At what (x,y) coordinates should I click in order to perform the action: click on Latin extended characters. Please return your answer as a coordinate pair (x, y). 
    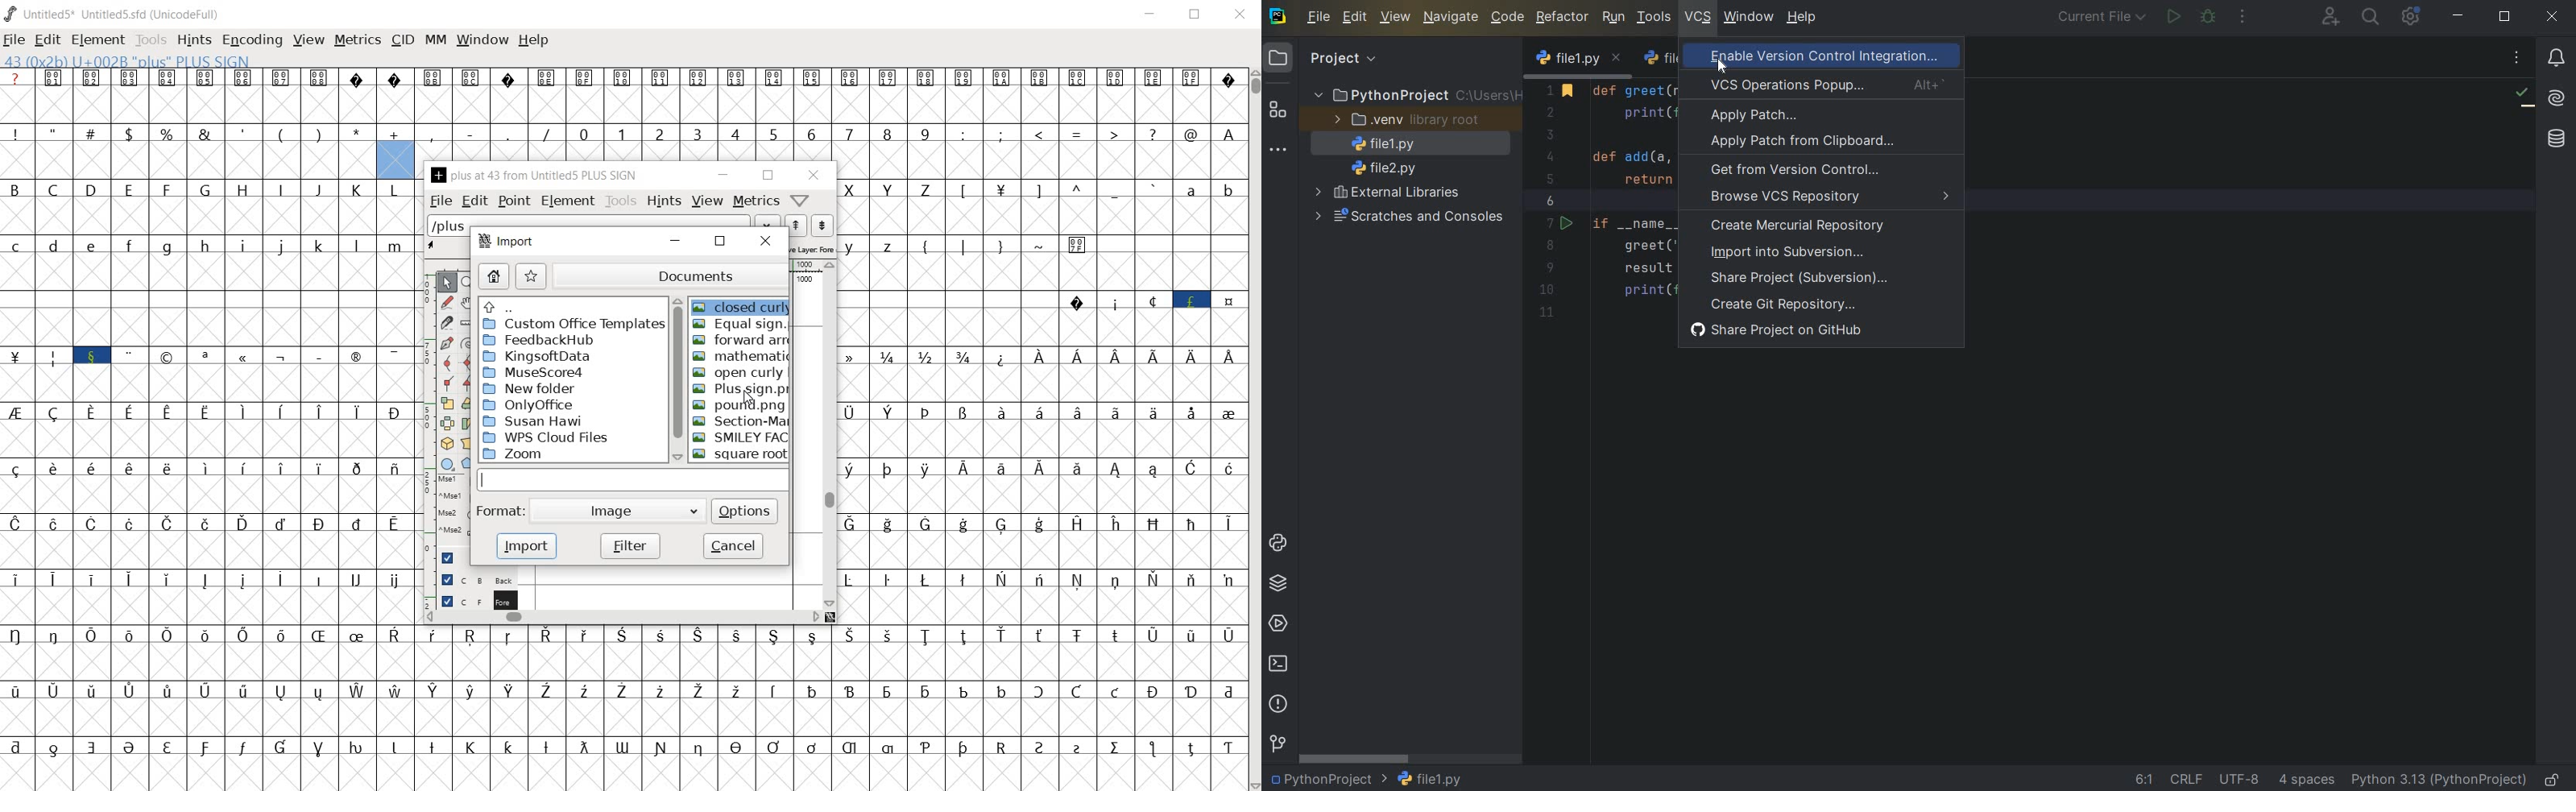
    Looking at the image, I should click on (226, 484).